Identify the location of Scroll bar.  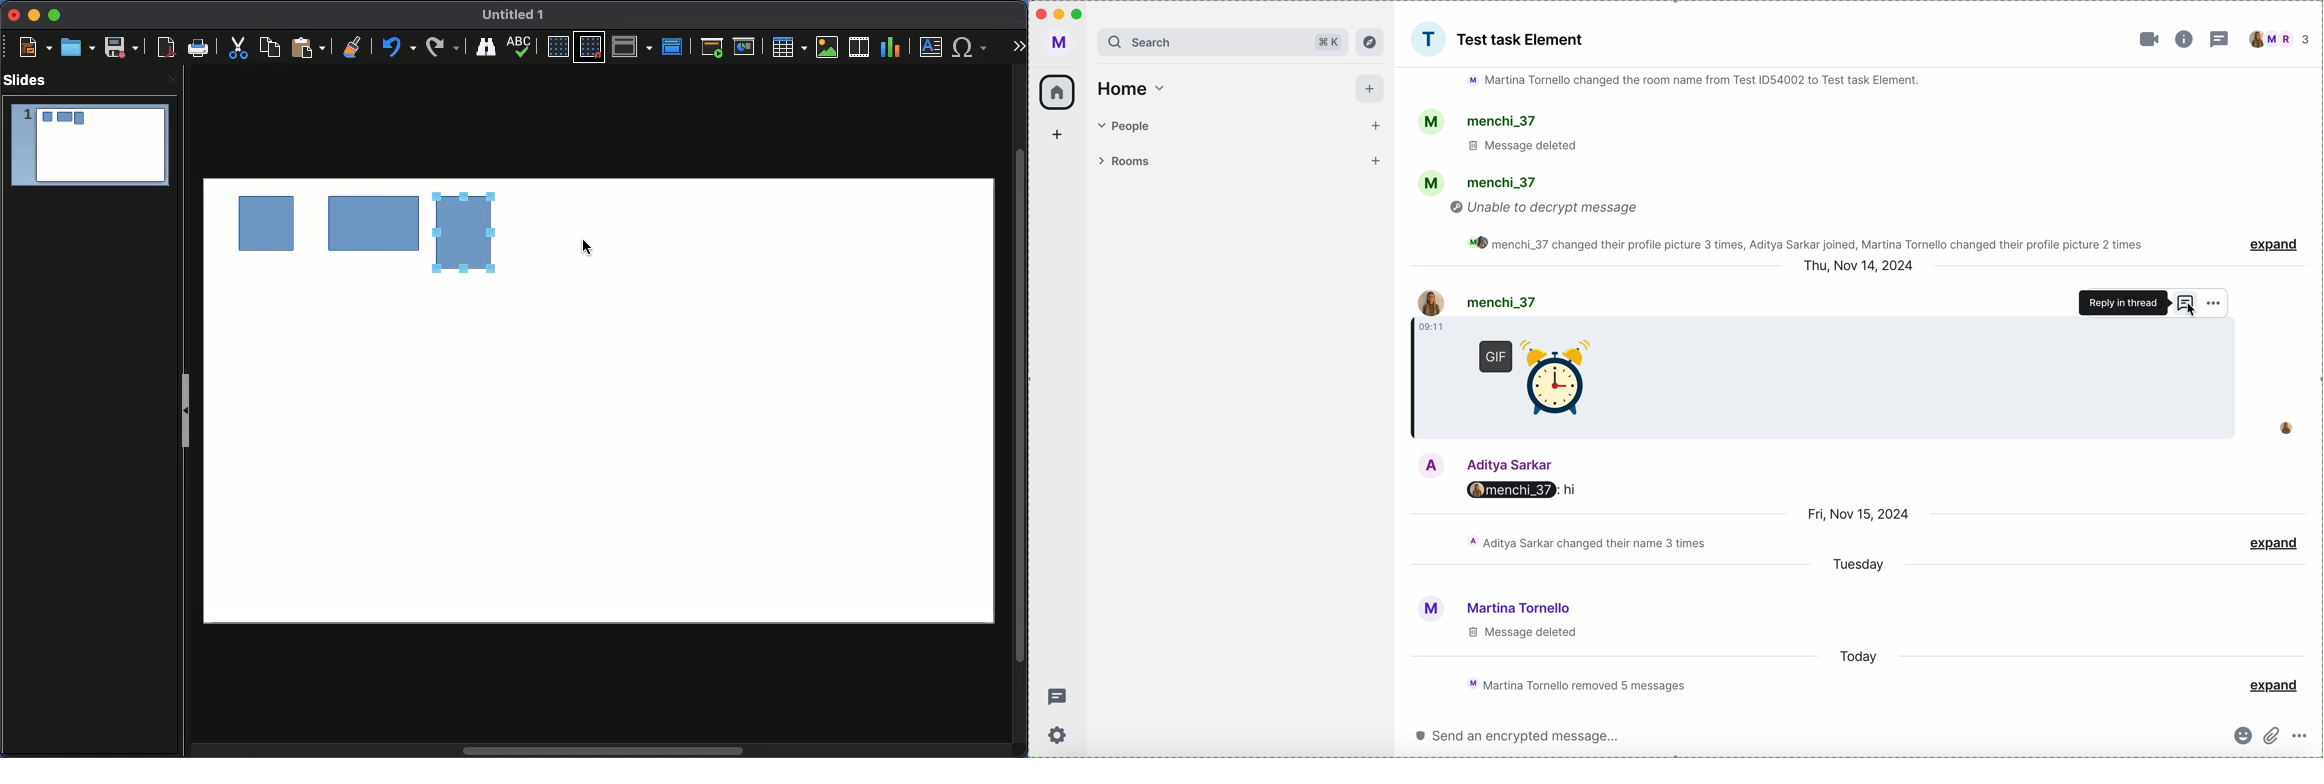
(607, 750).